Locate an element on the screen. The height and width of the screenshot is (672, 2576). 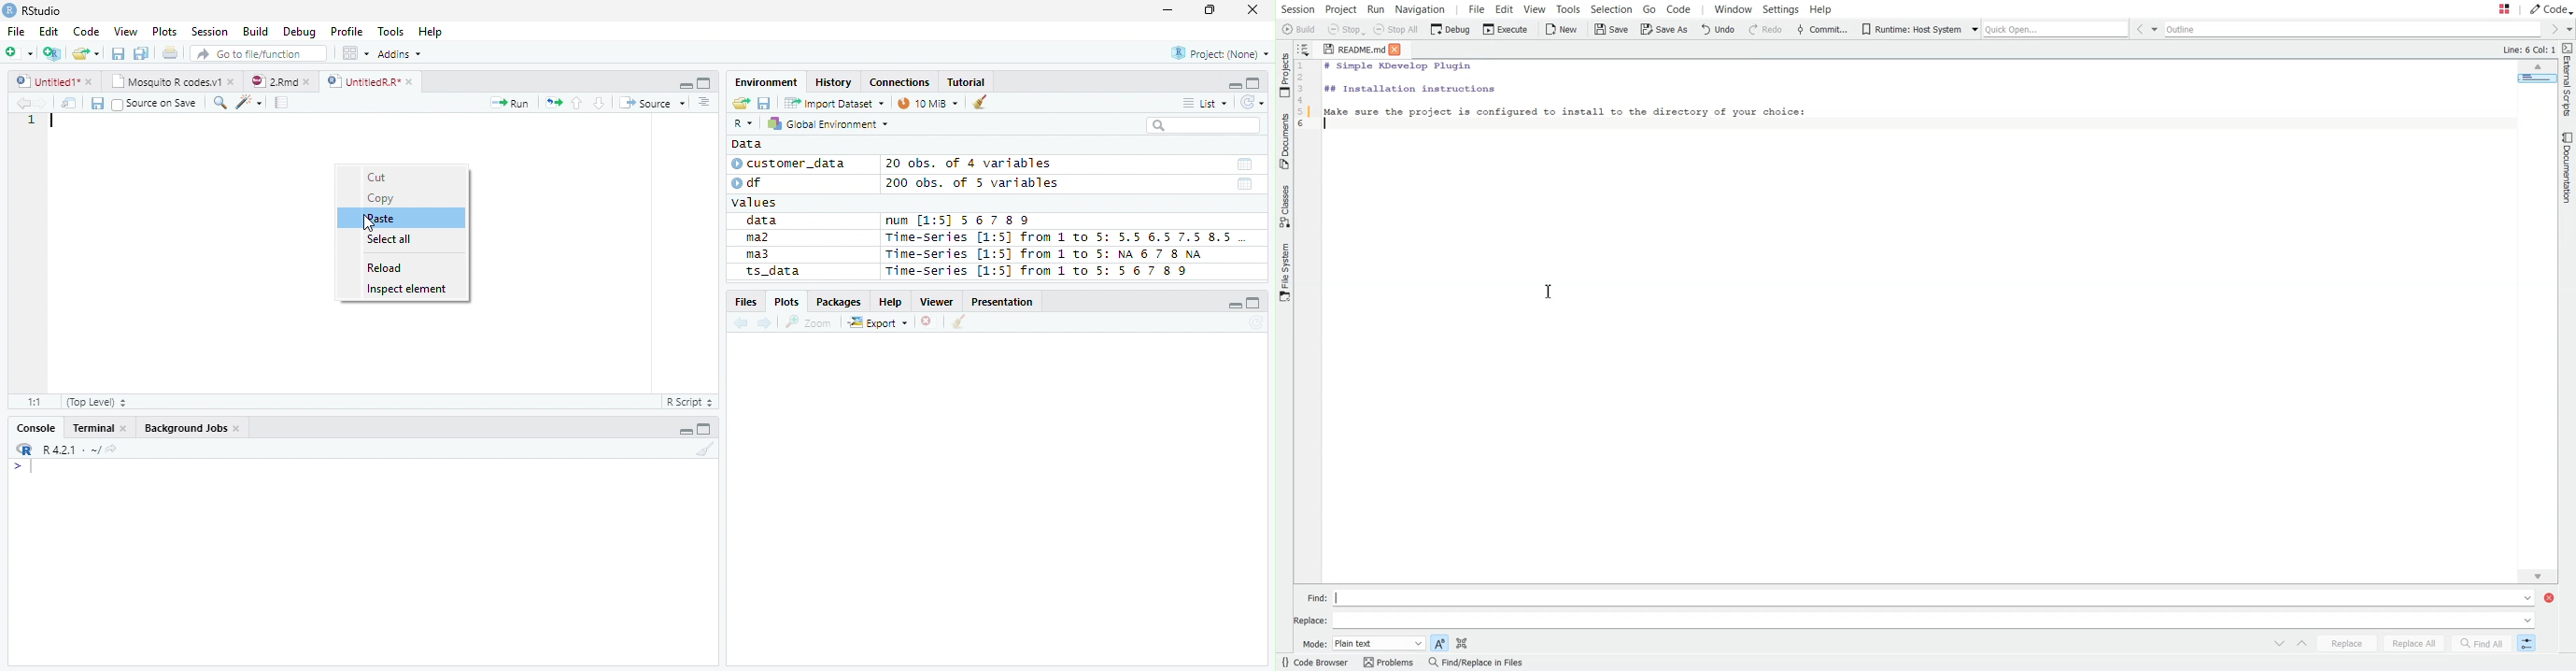
Data is located at coordinates (746, 144).